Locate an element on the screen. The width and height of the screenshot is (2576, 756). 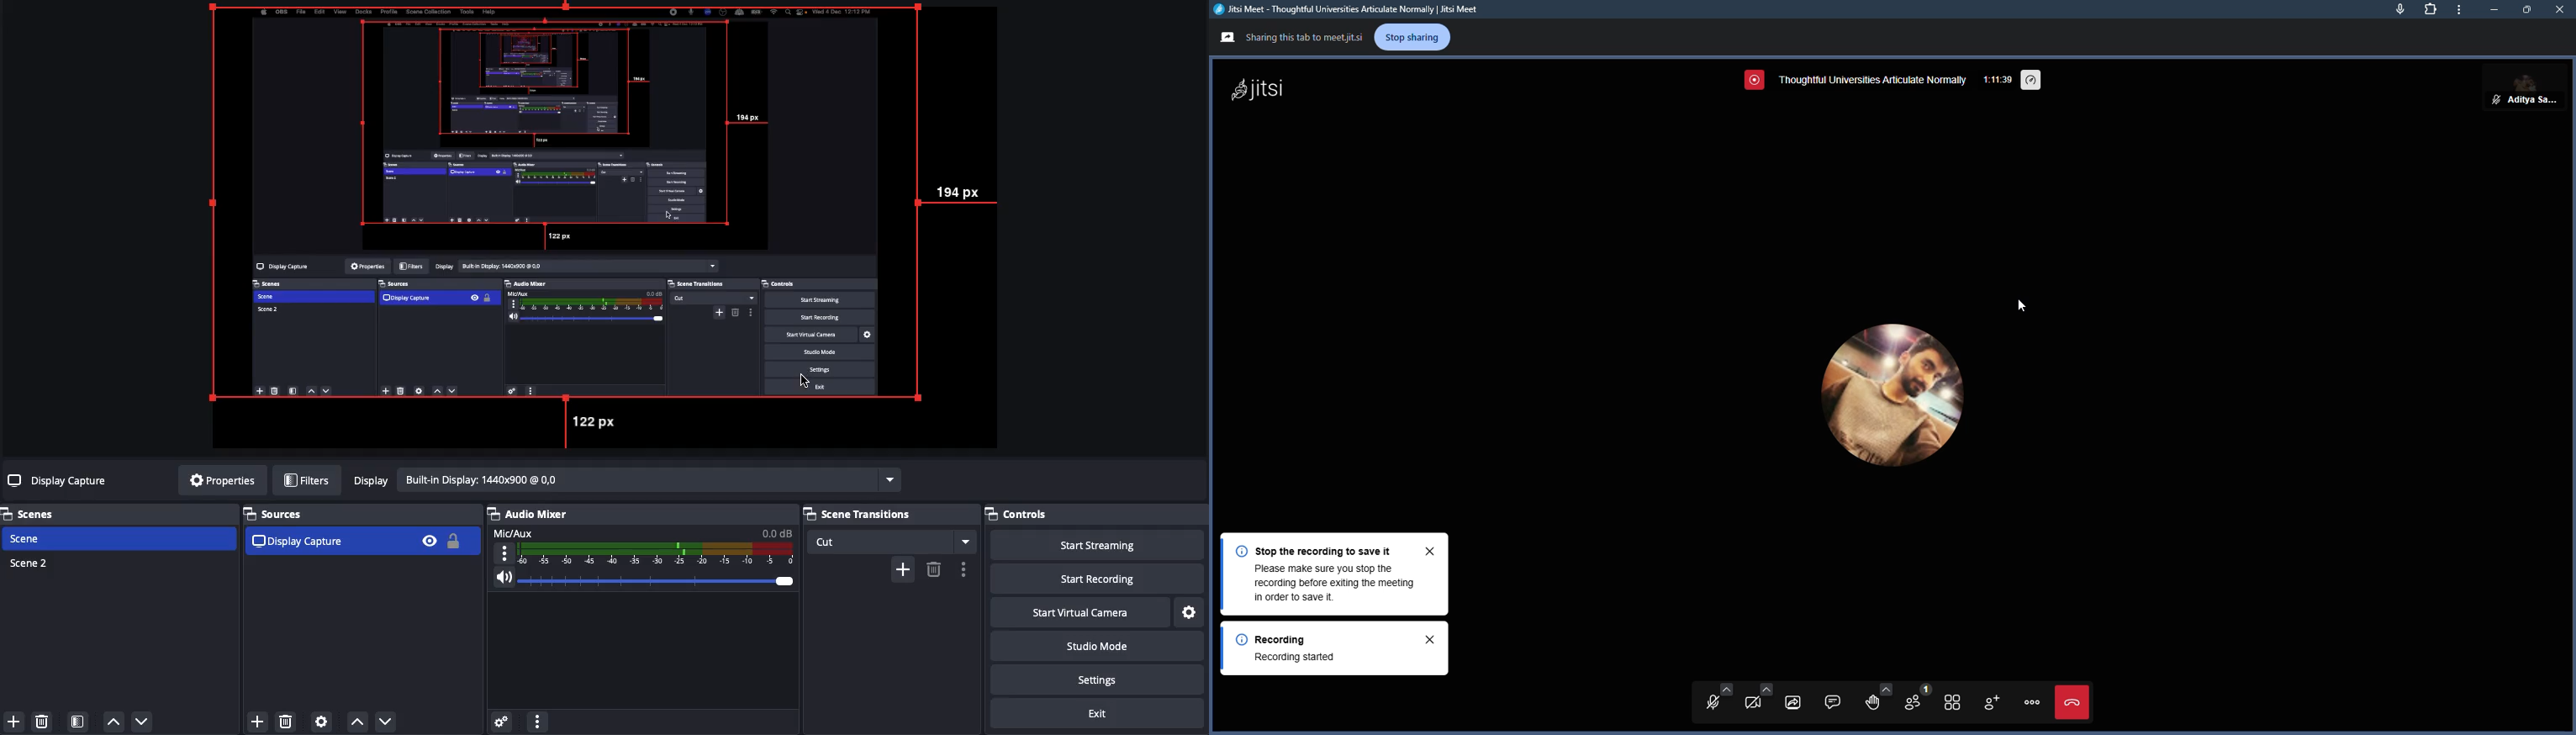
Add is located at coordinates (902, 568).